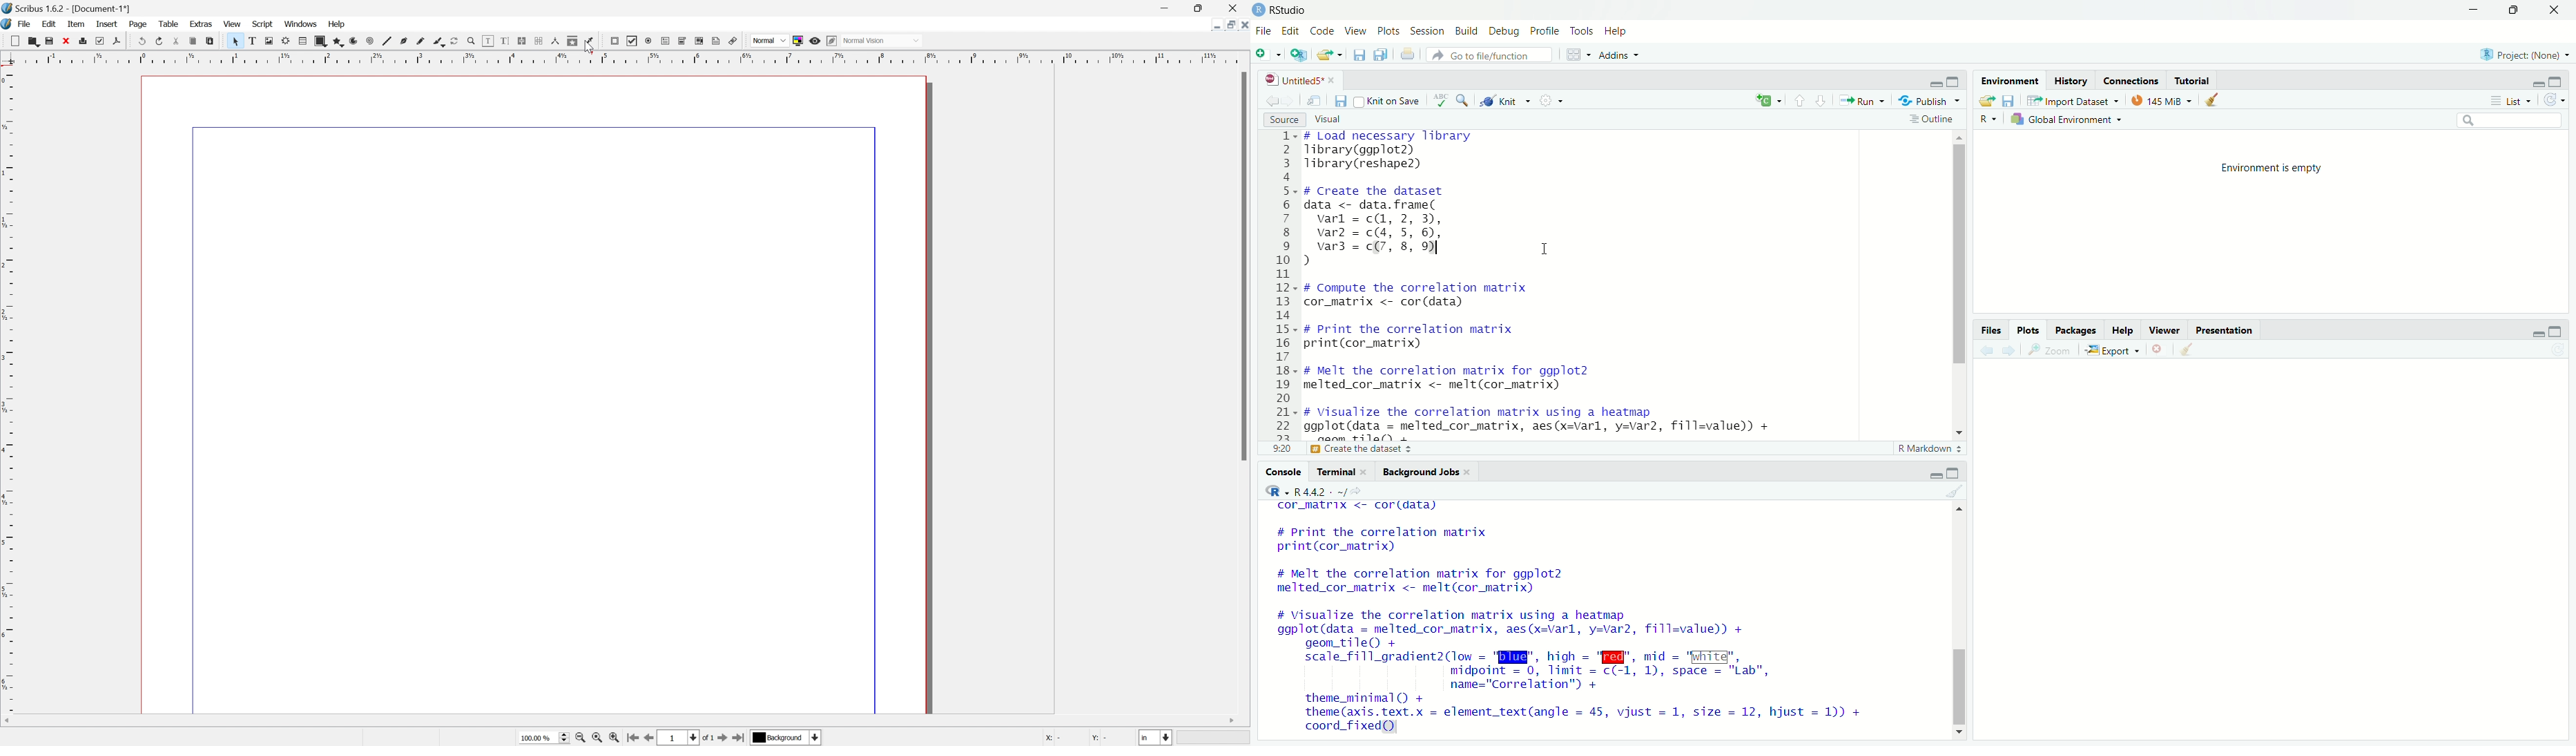 This screenshot has height=756, width=2576. I want to click on script, so click(263, 23).